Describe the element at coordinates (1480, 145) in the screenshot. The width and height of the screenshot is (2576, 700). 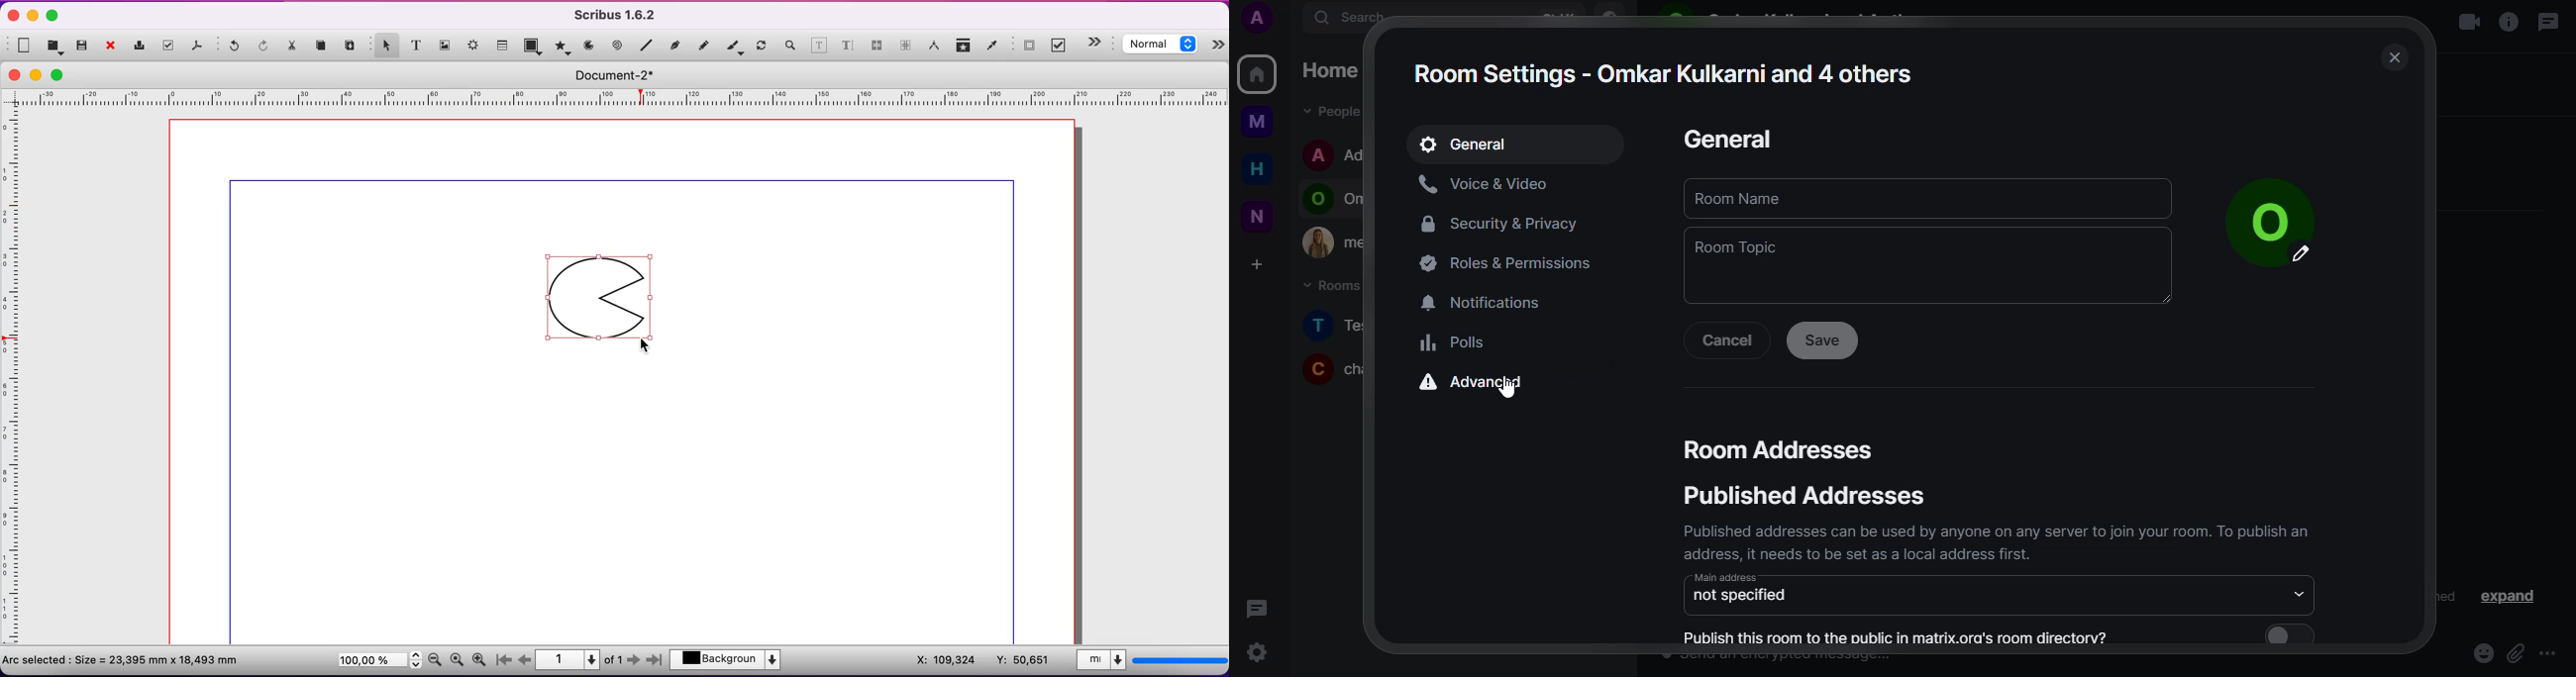
I see `expand` at that location.